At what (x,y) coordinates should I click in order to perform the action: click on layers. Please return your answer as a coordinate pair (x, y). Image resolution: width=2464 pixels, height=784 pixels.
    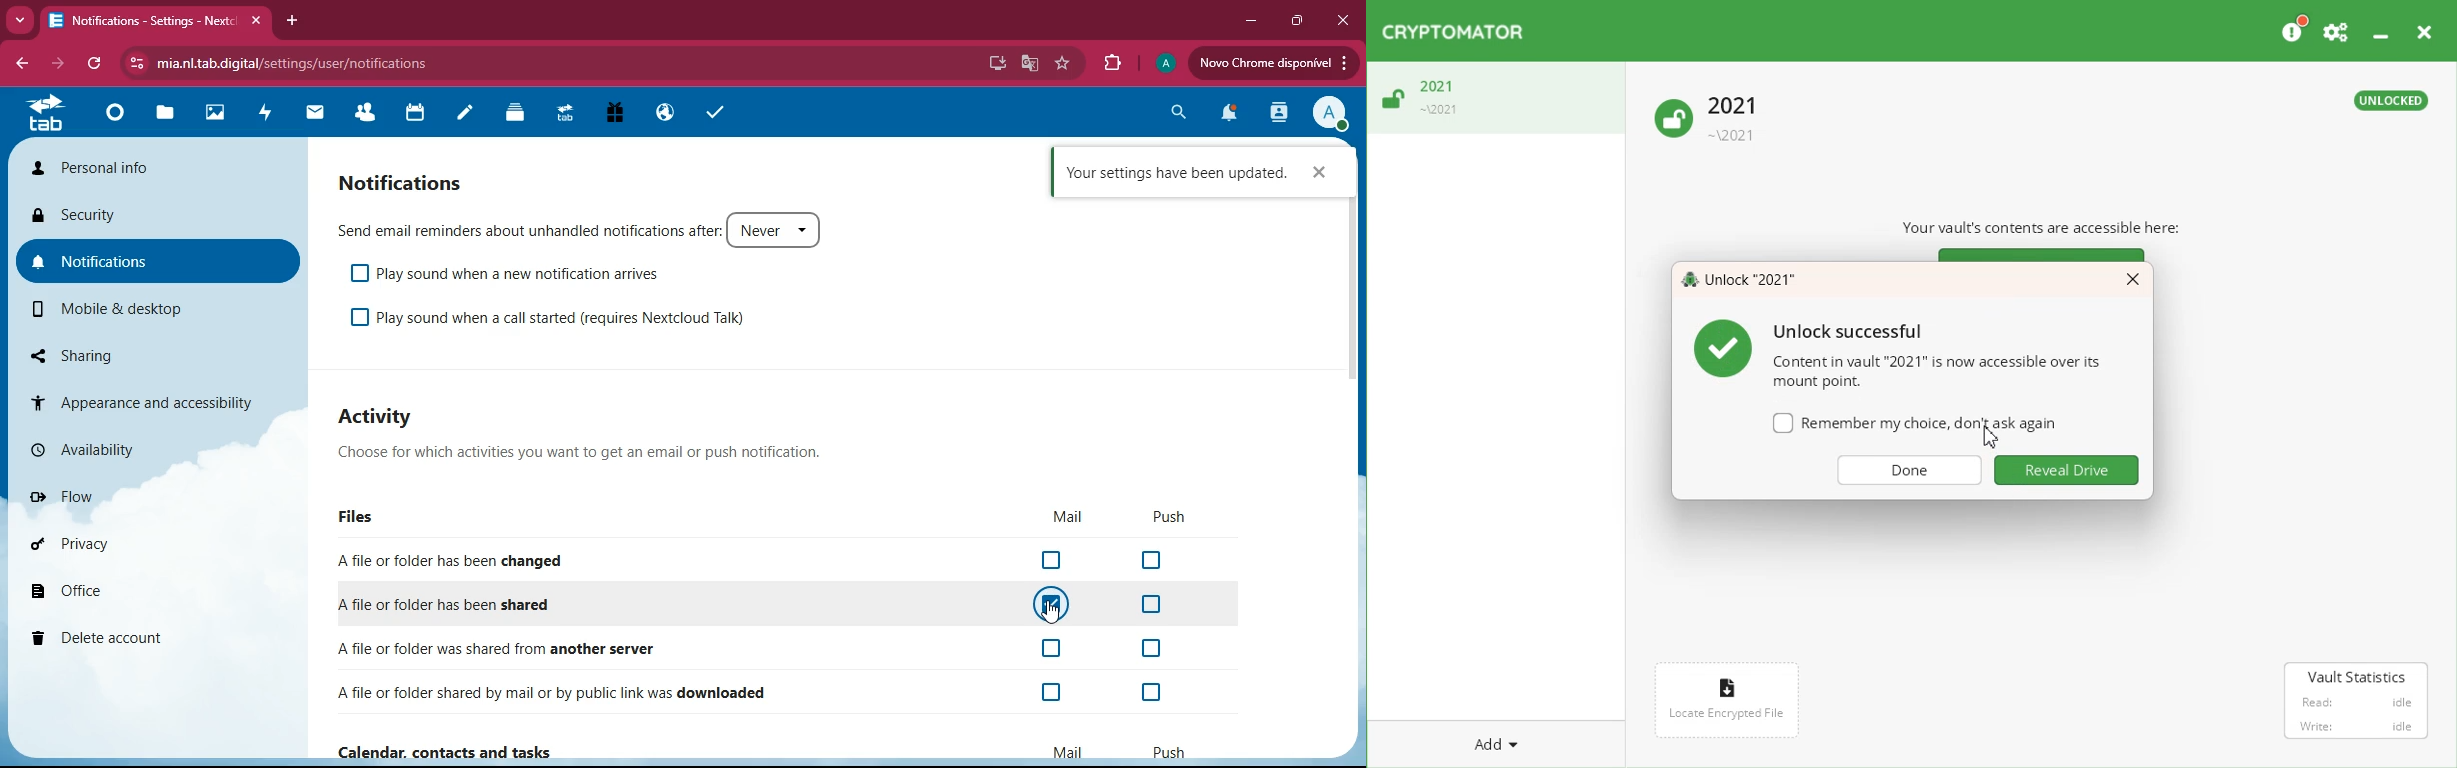
    Looking at the image, I should click on (510, 115).